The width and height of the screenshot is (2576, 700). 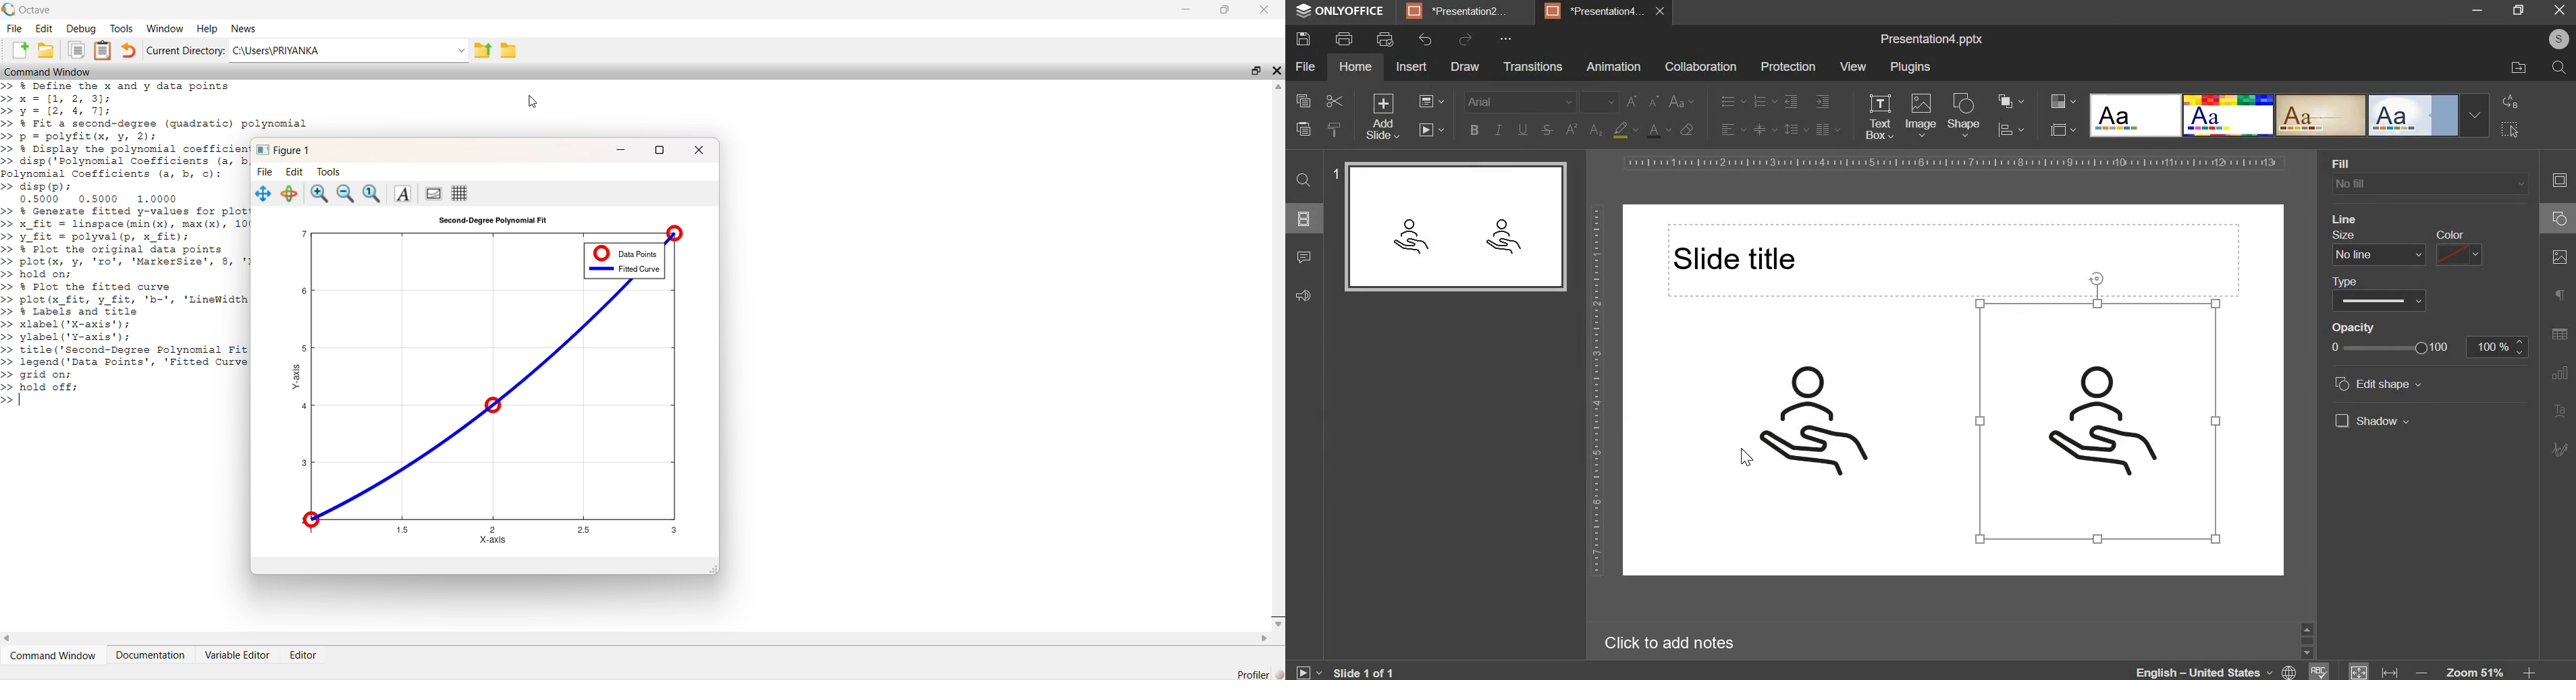 I want to click on text art, so click(x=2558, y=412).